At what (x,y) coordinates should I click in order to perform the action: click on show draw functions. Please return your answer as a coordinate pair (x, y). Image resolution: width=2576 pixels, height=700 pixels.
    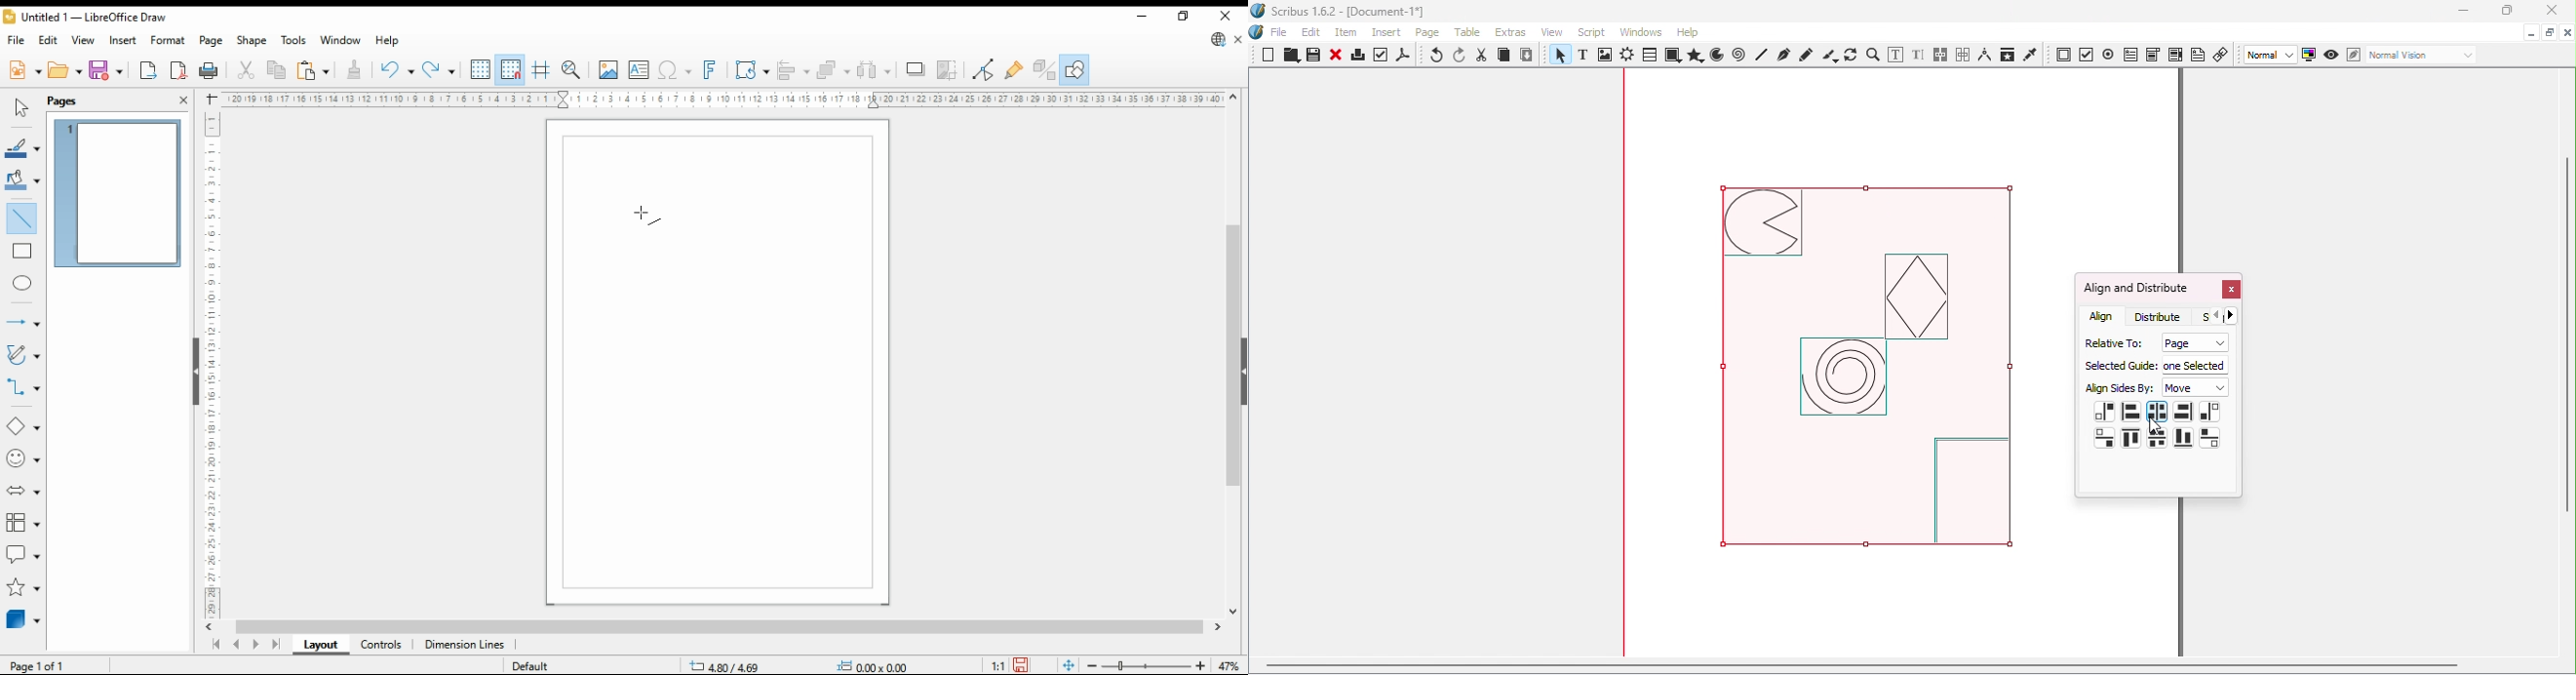
    Looking at the image, I should click on (1074, 70).